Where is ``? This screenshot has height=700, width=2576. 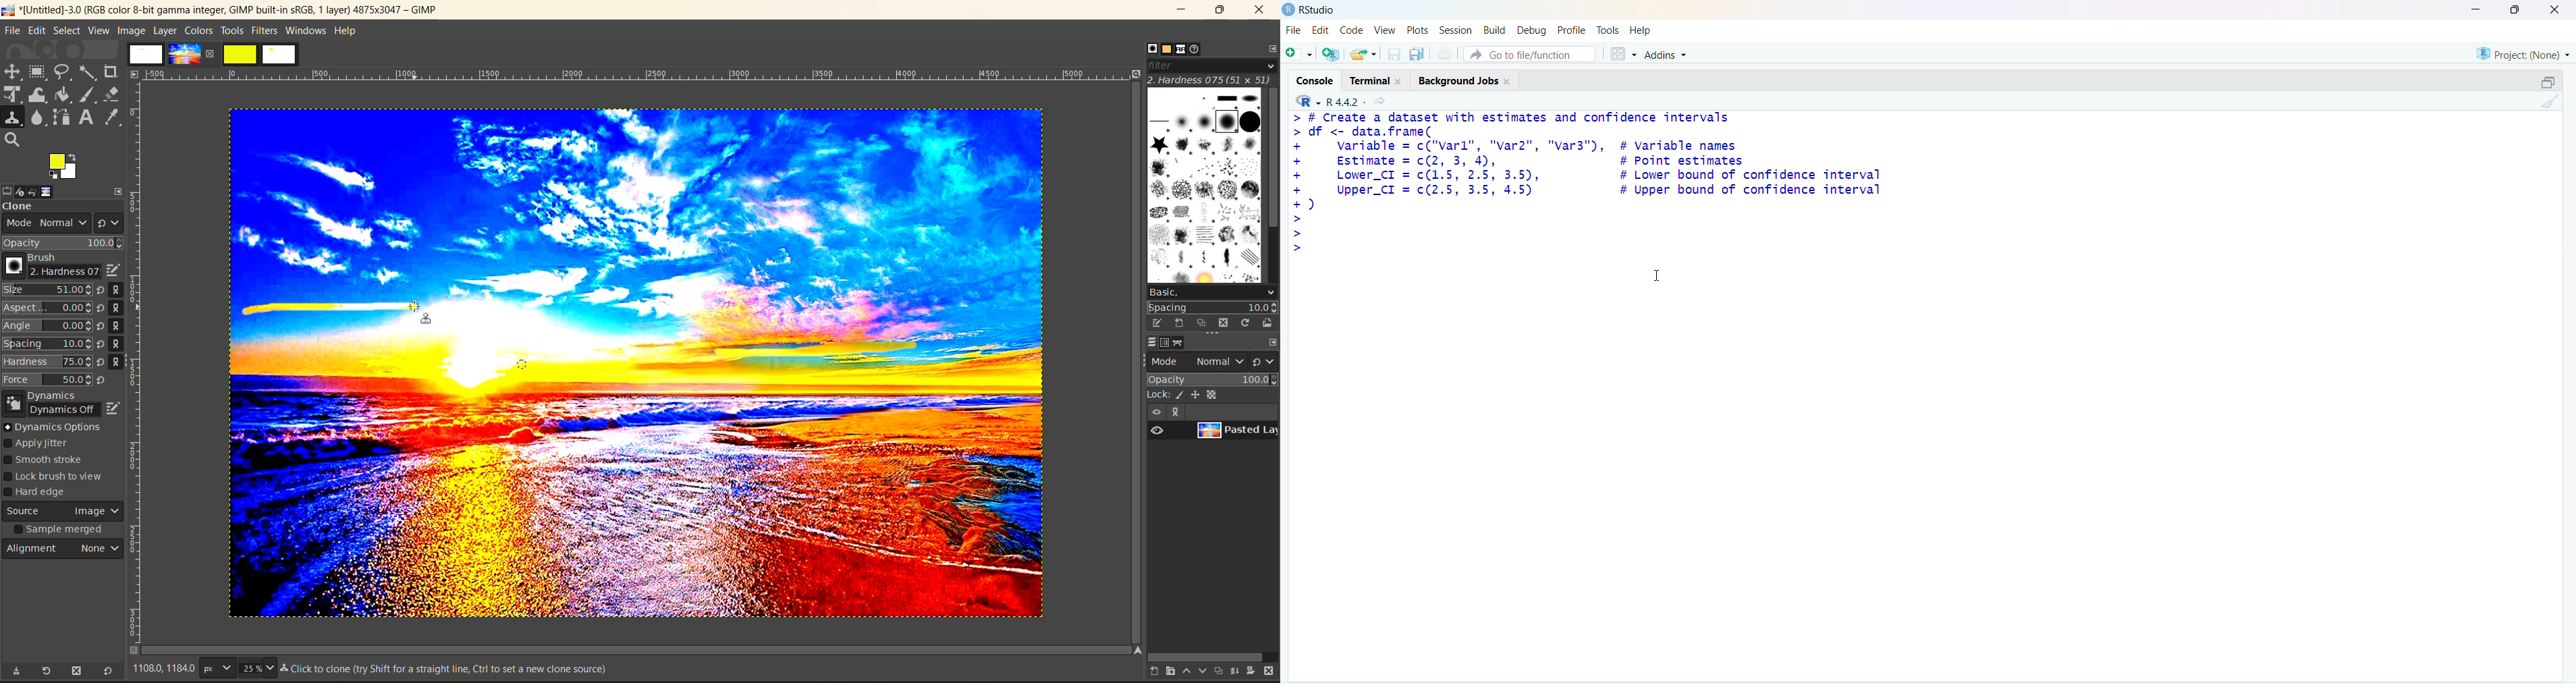
 is located at coordinates (1135, 650).